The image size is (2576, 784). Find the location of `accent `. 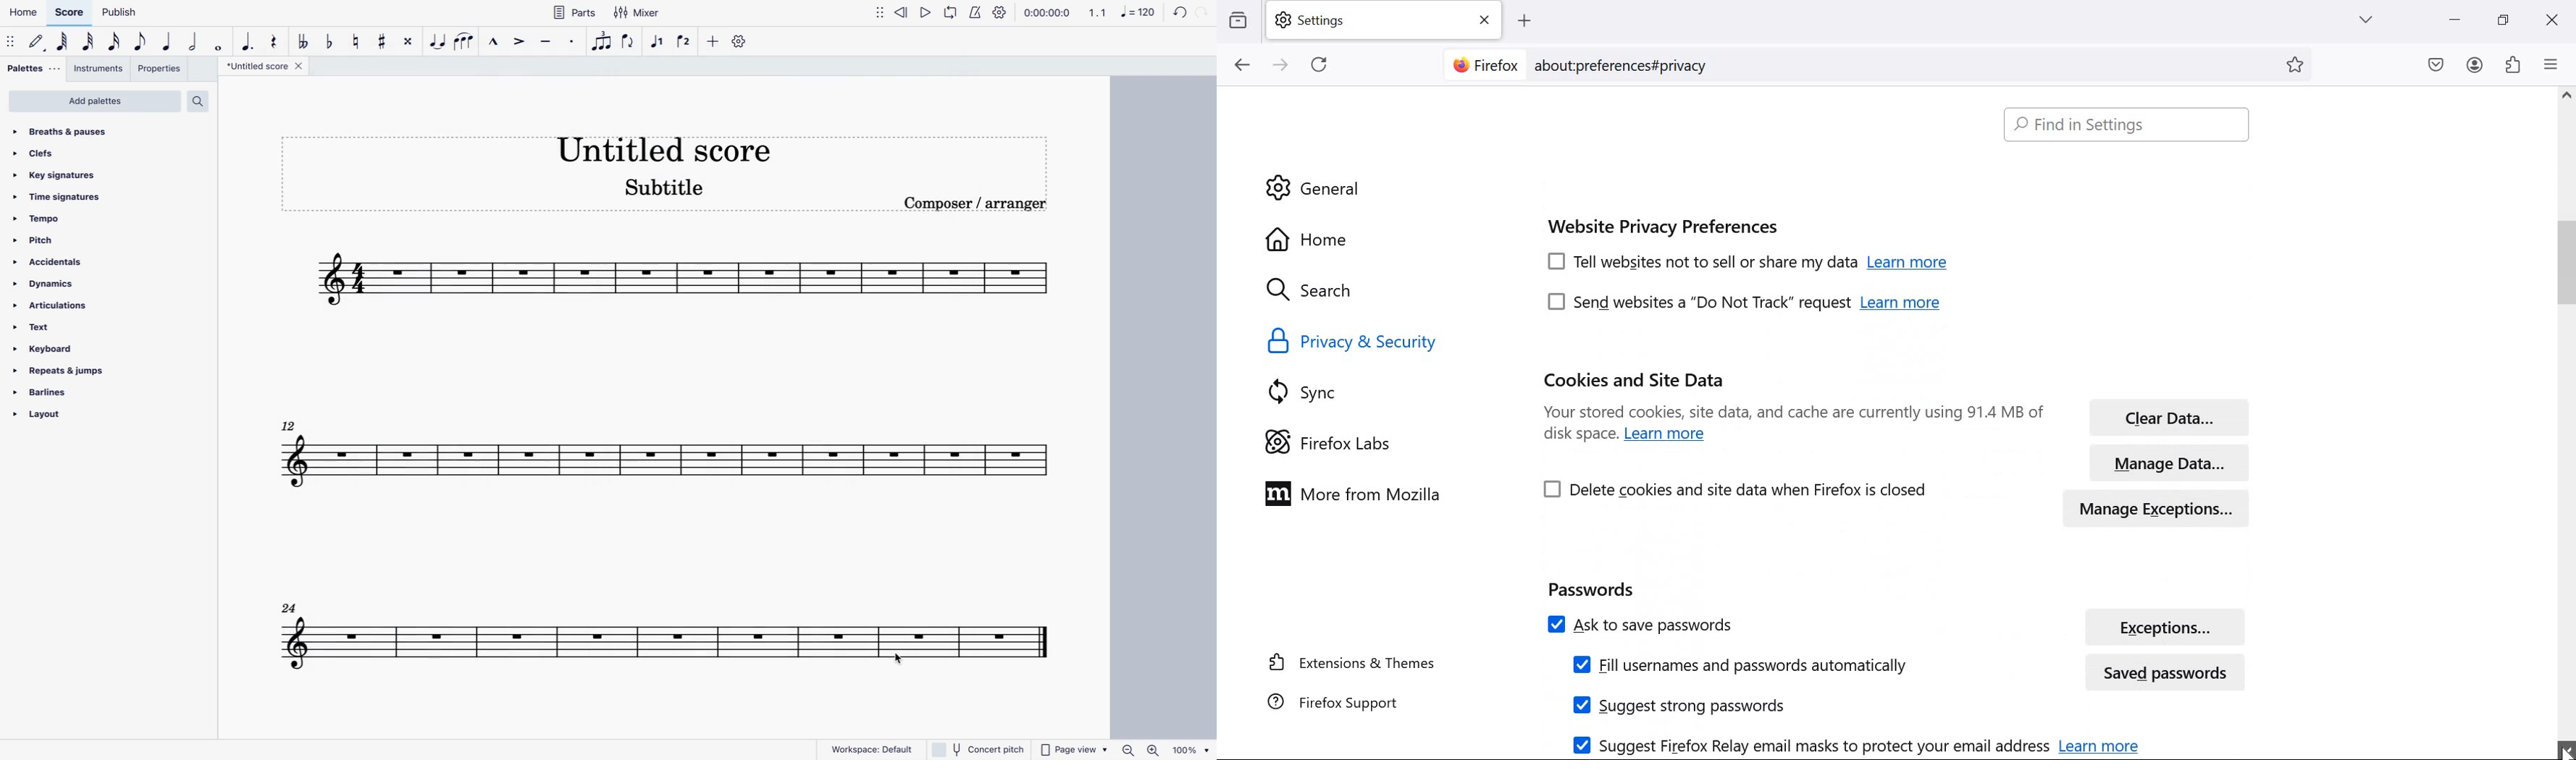

accent  is located at coordinates (521, 45).